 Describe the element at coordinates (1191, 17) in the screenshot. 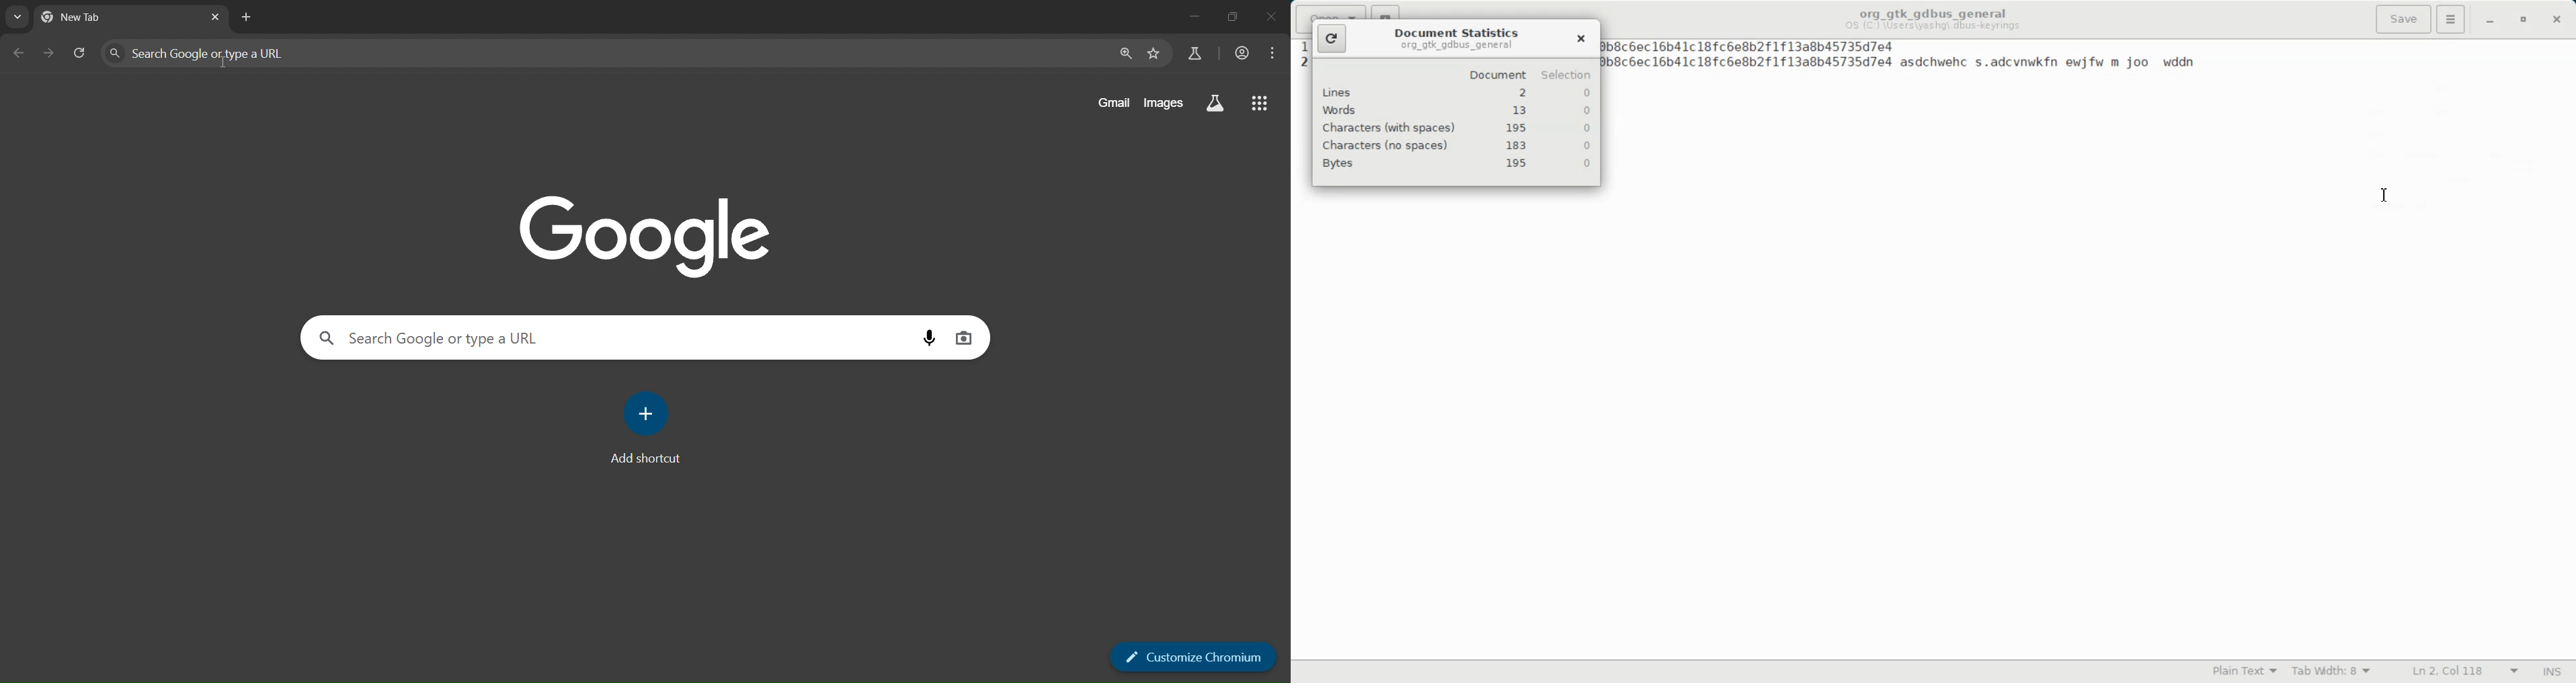

I see `minimize` at that location.